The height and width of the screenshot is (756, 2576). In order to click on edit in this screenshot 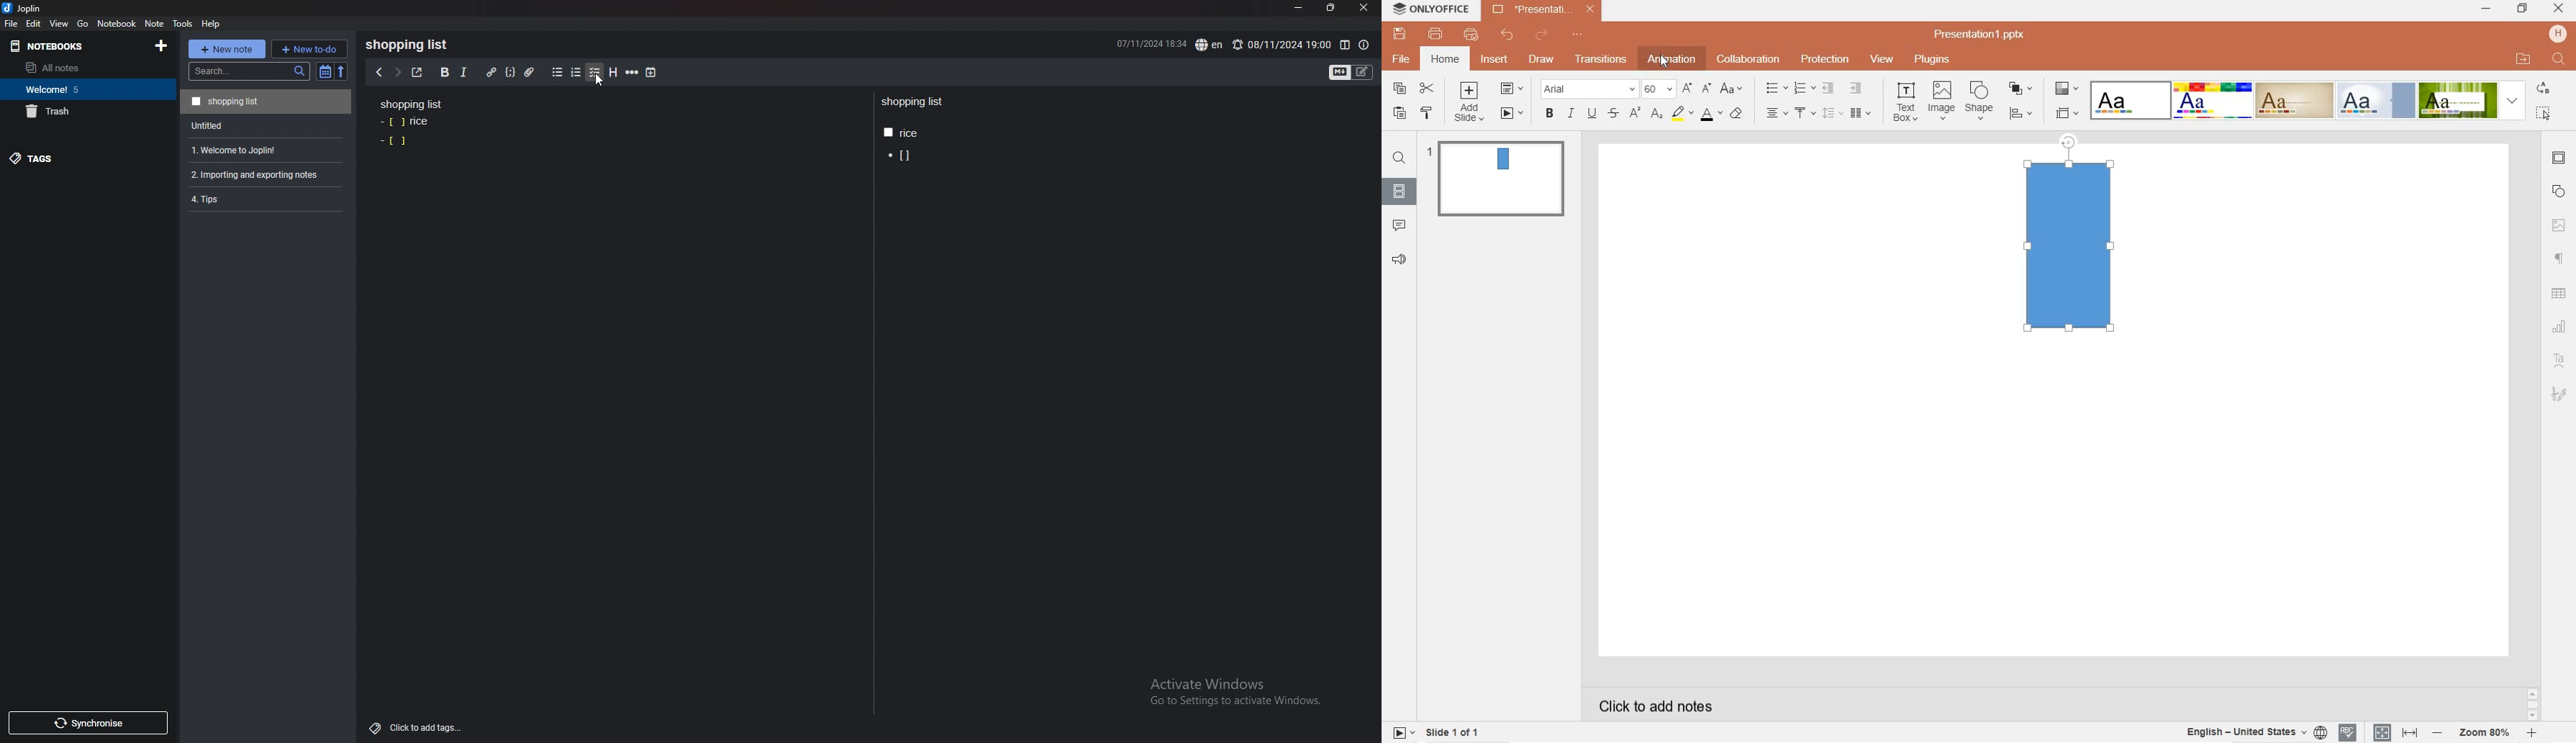, I will do `click(34, 23)`.